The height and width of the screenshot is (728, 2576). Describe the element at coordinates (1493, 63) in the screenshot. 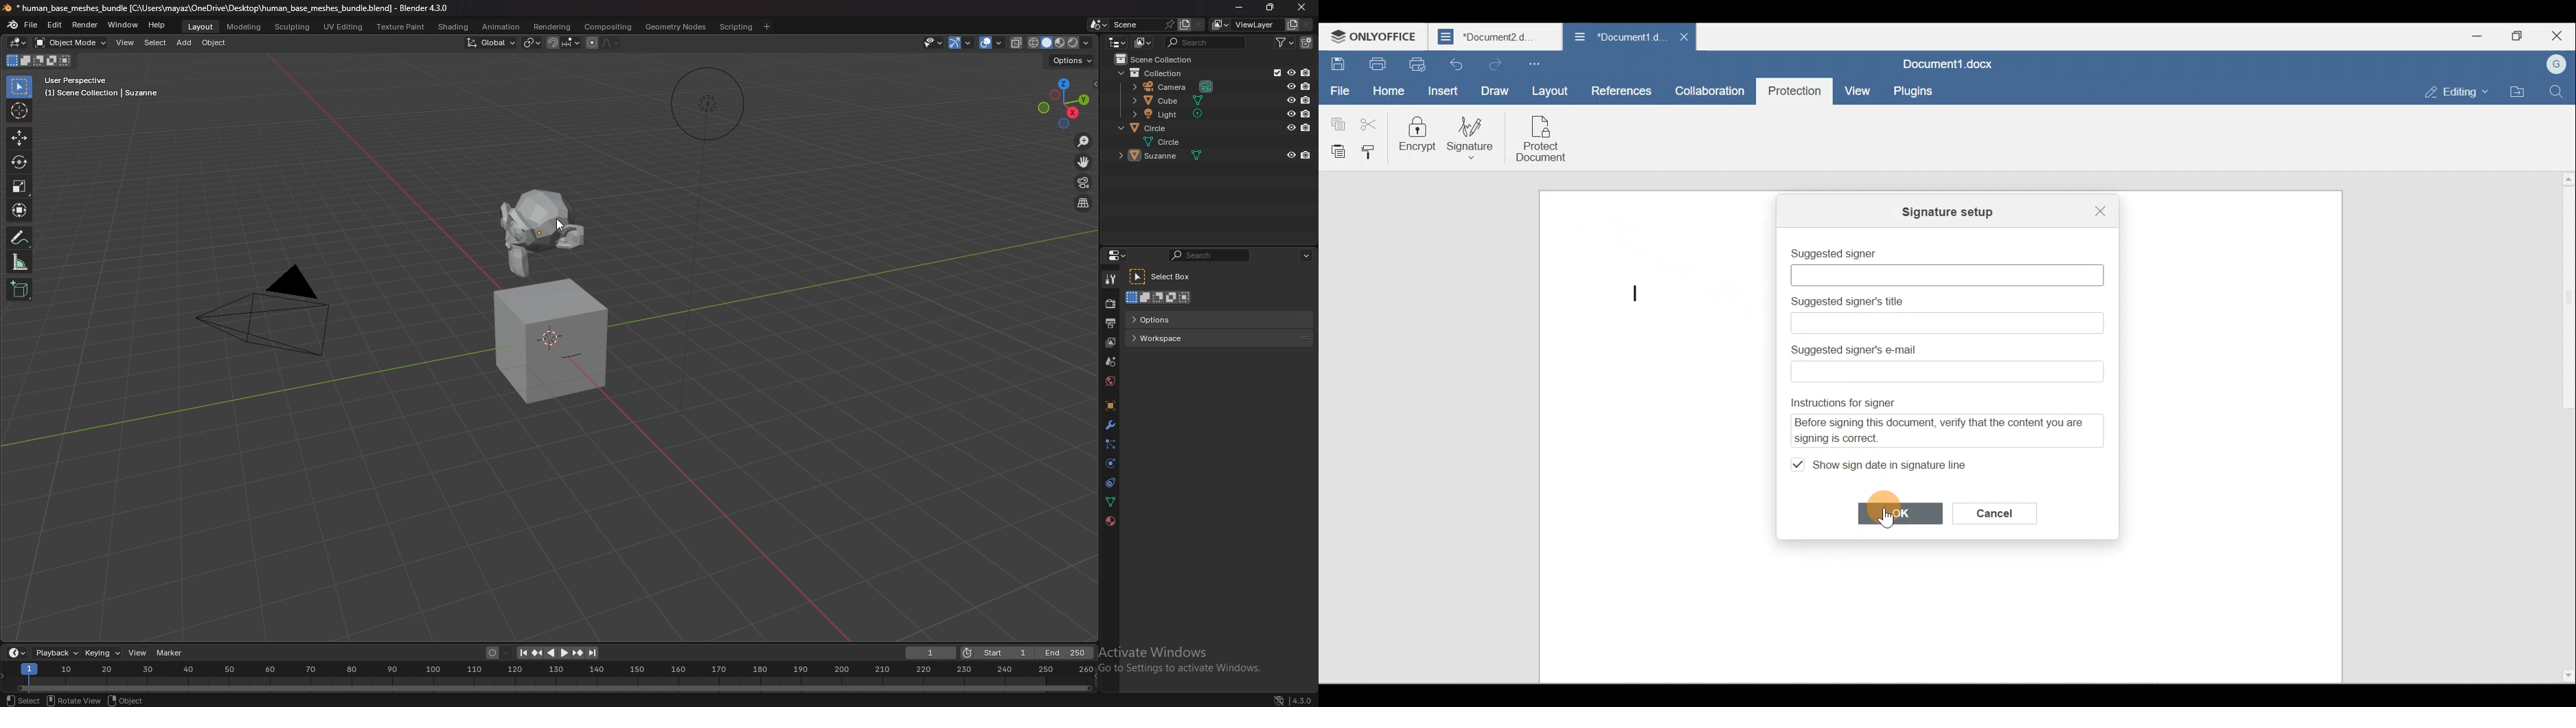

I see `Redo` at that location.